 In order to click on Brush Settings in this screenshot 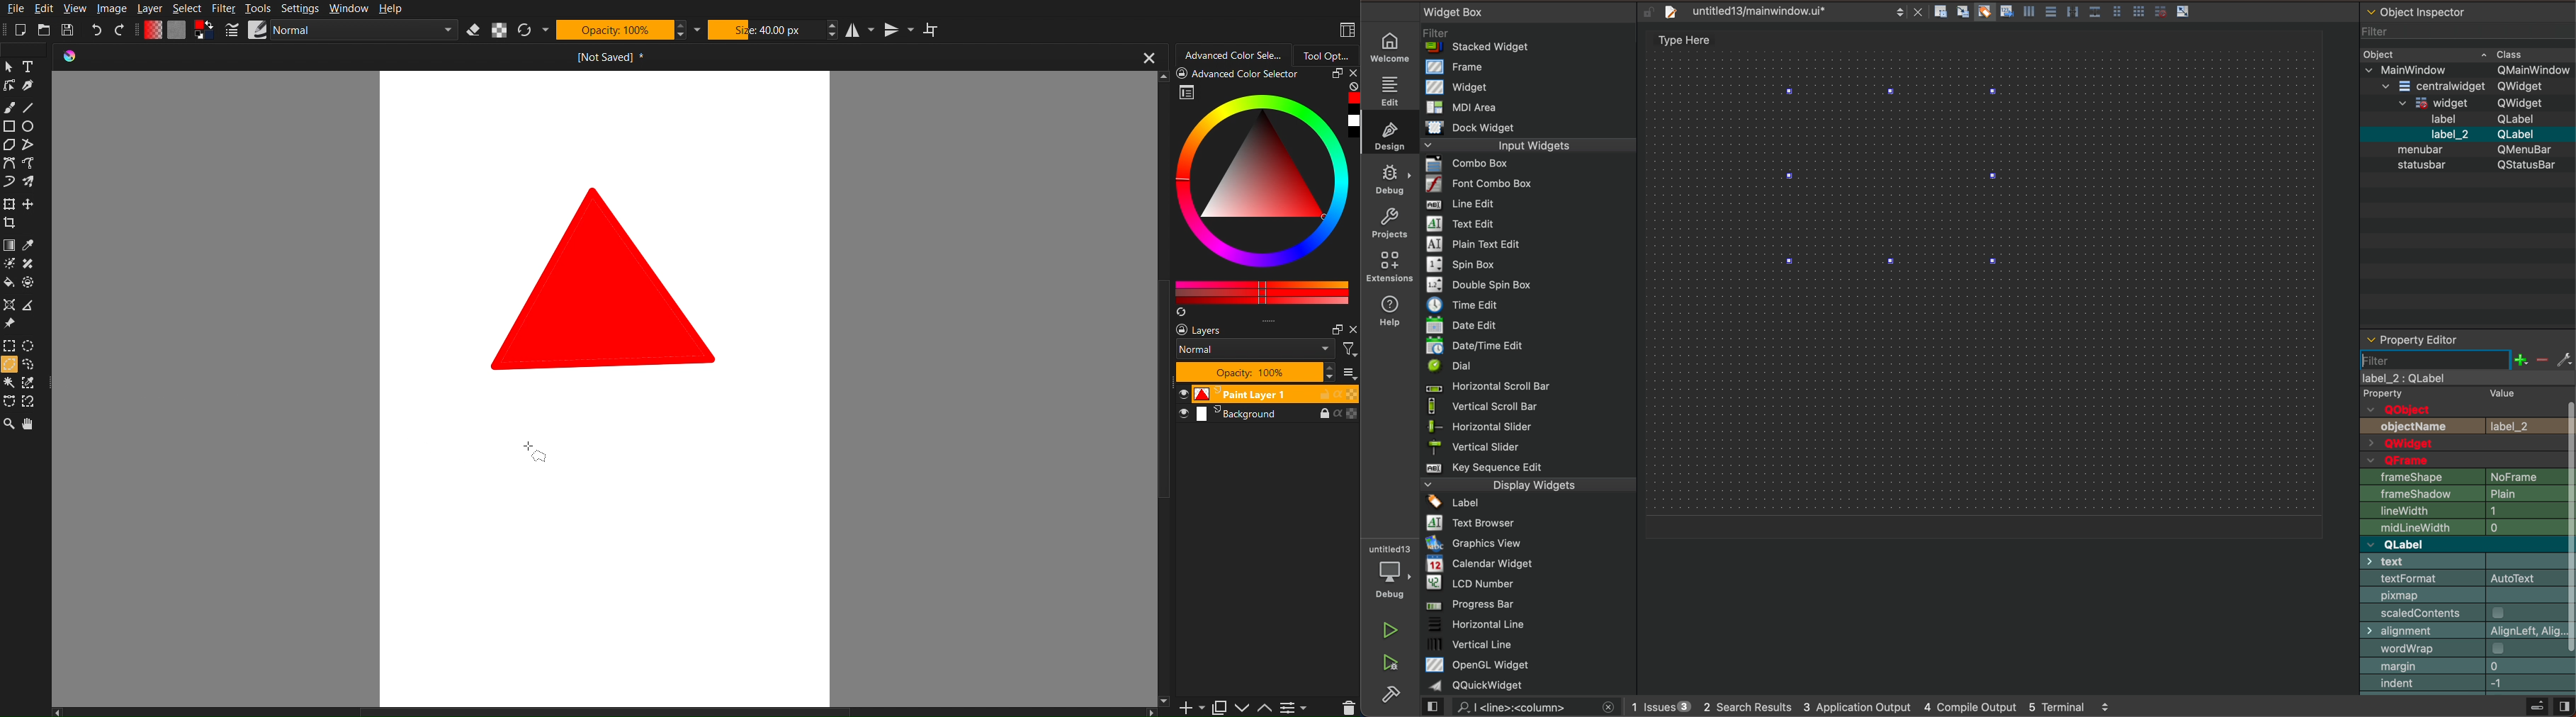, I will do `click(339, 30)`.